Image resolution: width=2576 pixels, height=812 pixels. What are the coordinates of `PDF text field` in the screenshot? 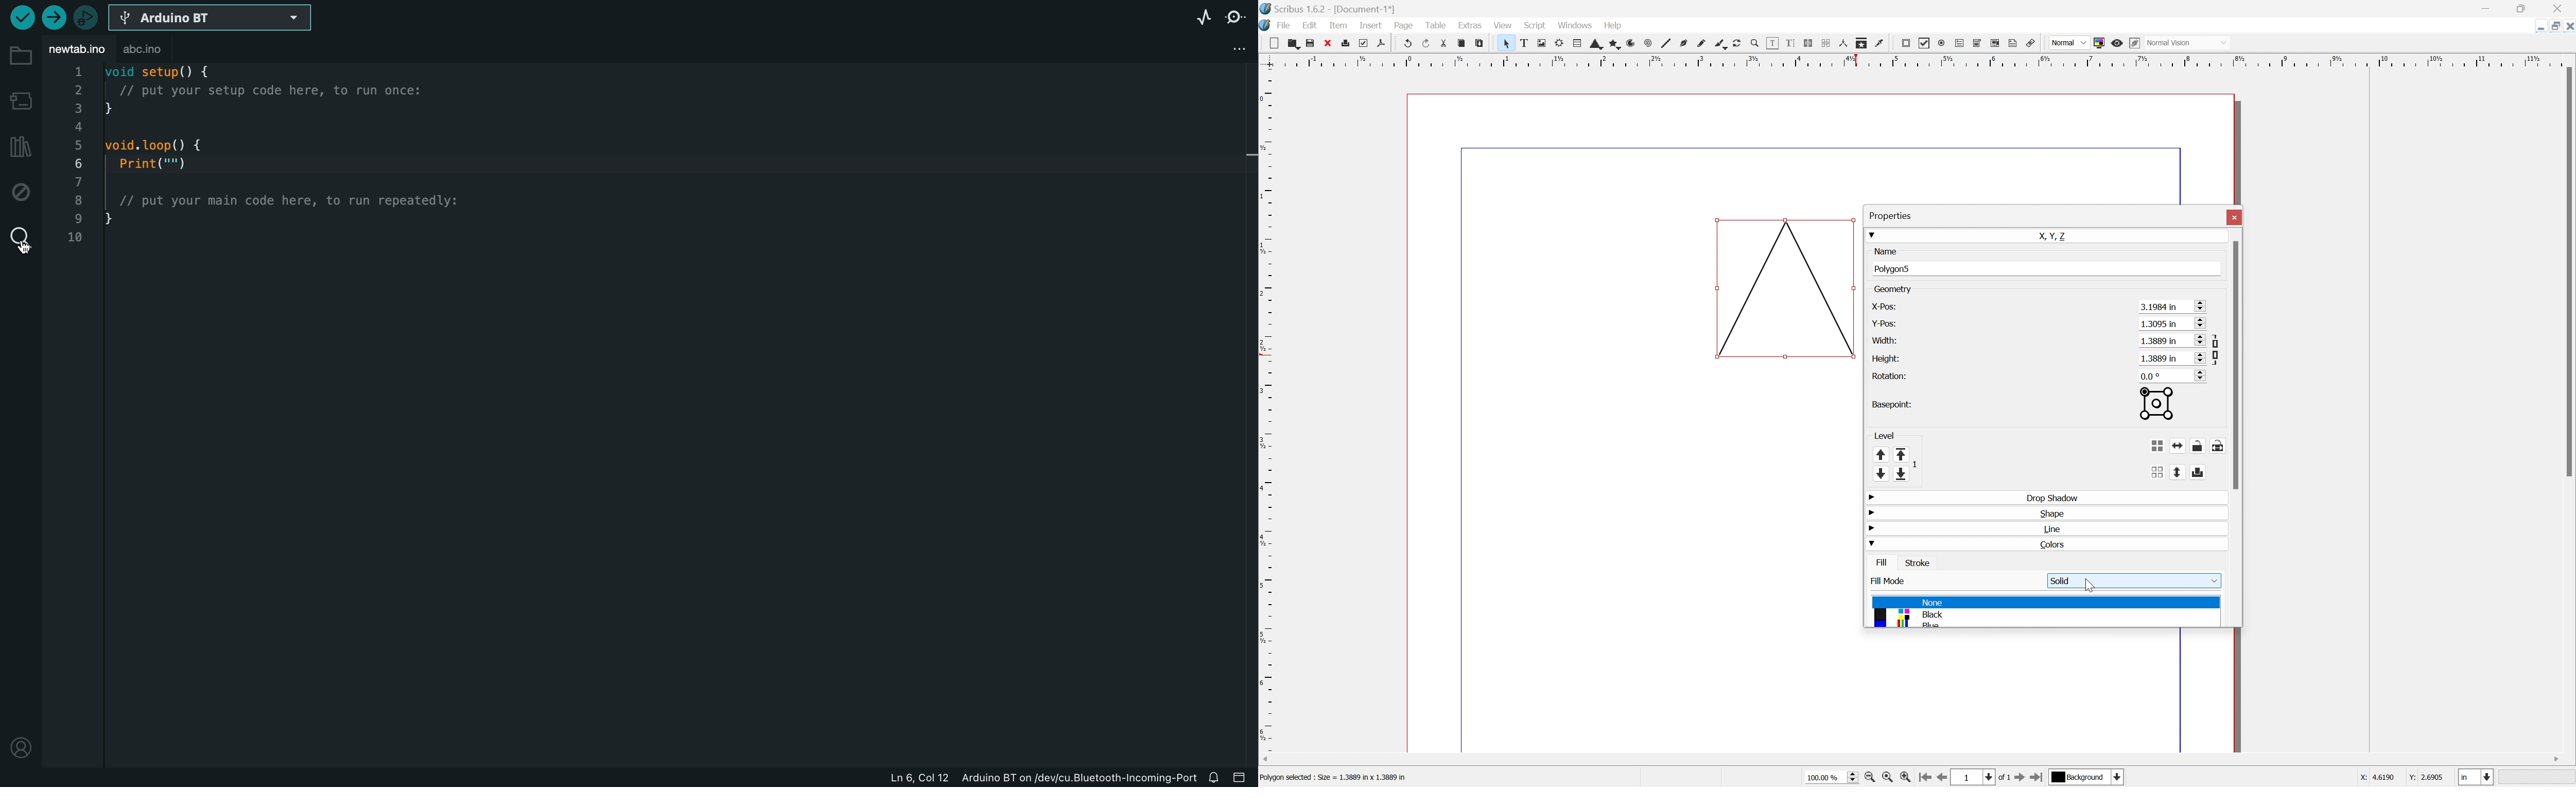 It's located at (1958, 43).